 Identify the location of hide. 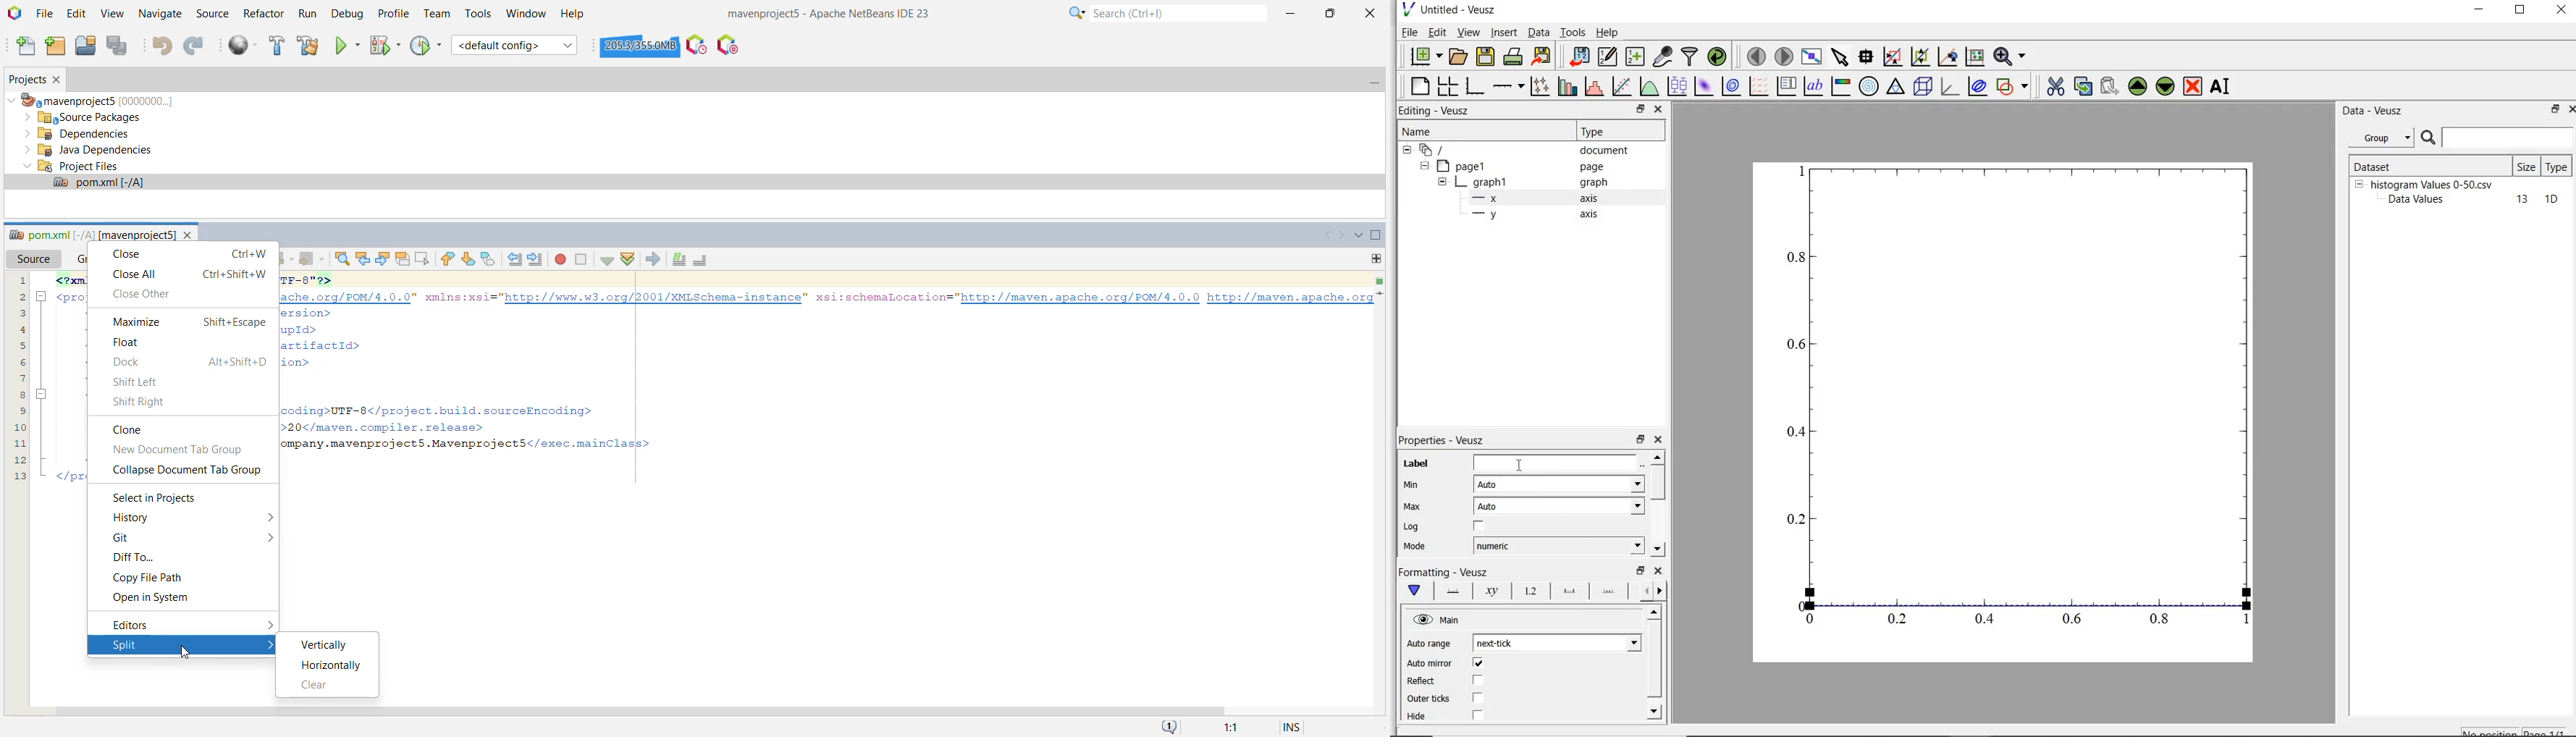
(1423, 166).